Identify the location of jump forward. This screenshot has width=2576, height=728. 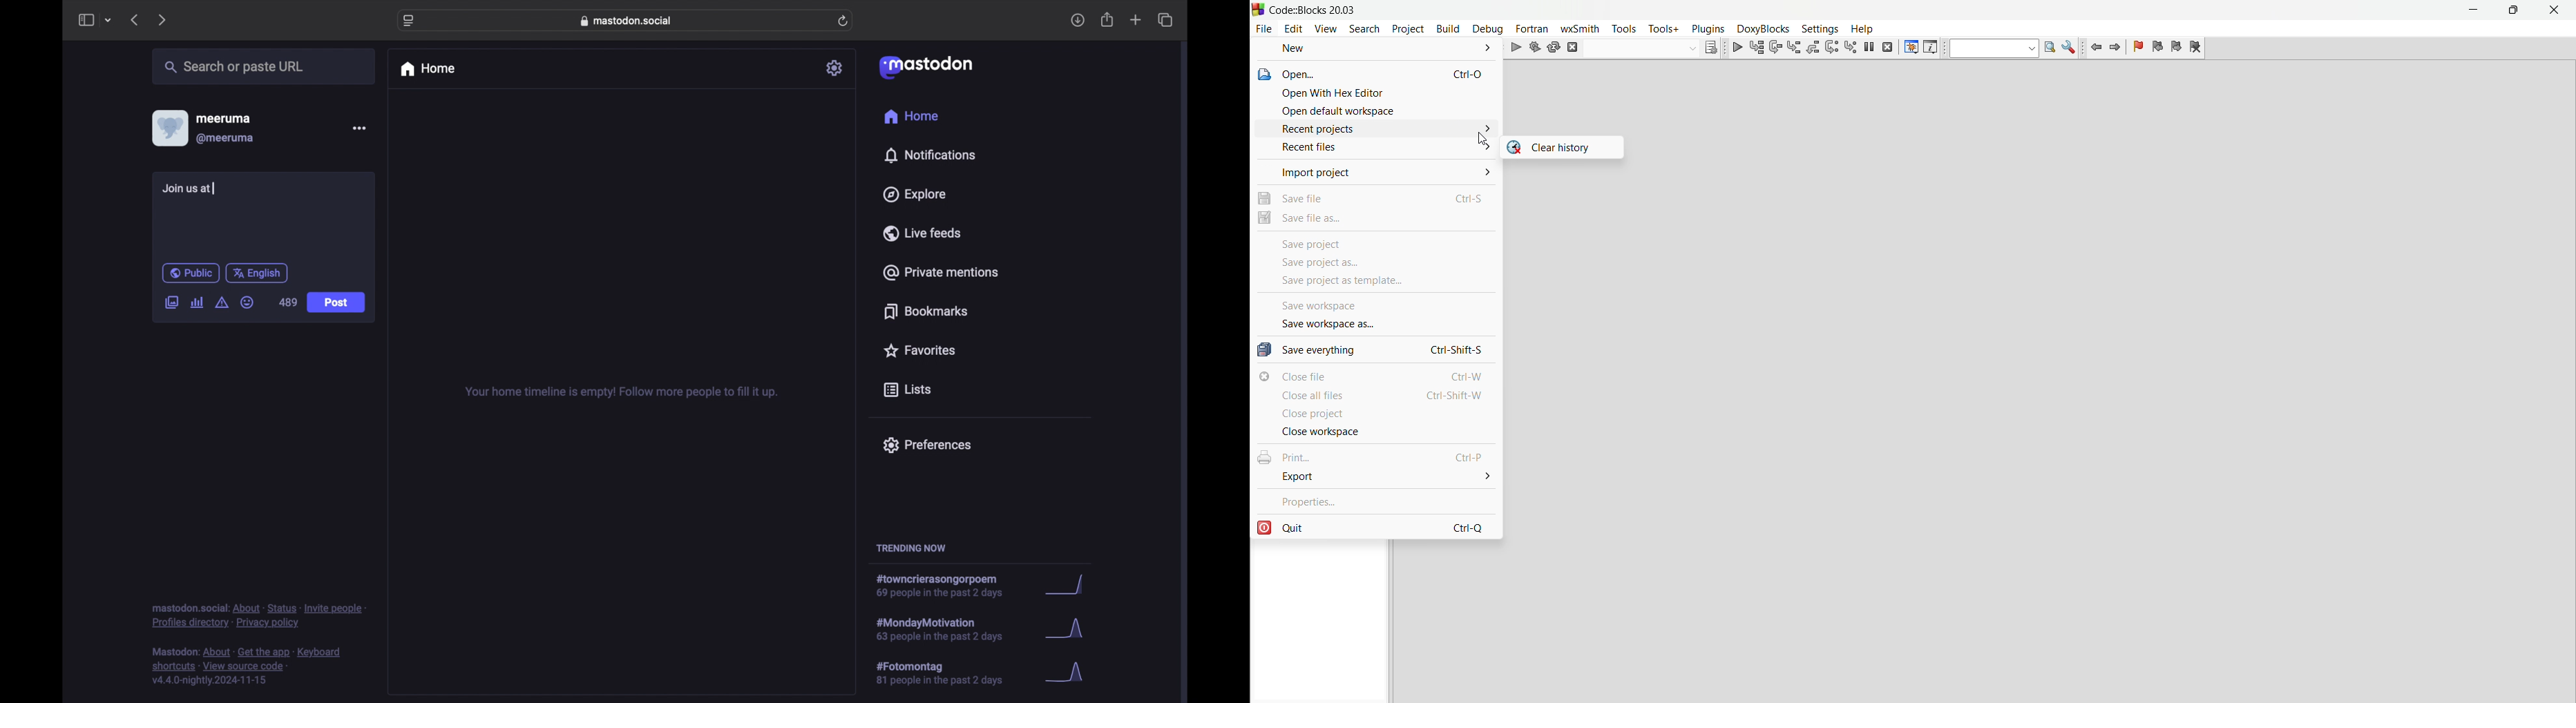
(2116, 48).